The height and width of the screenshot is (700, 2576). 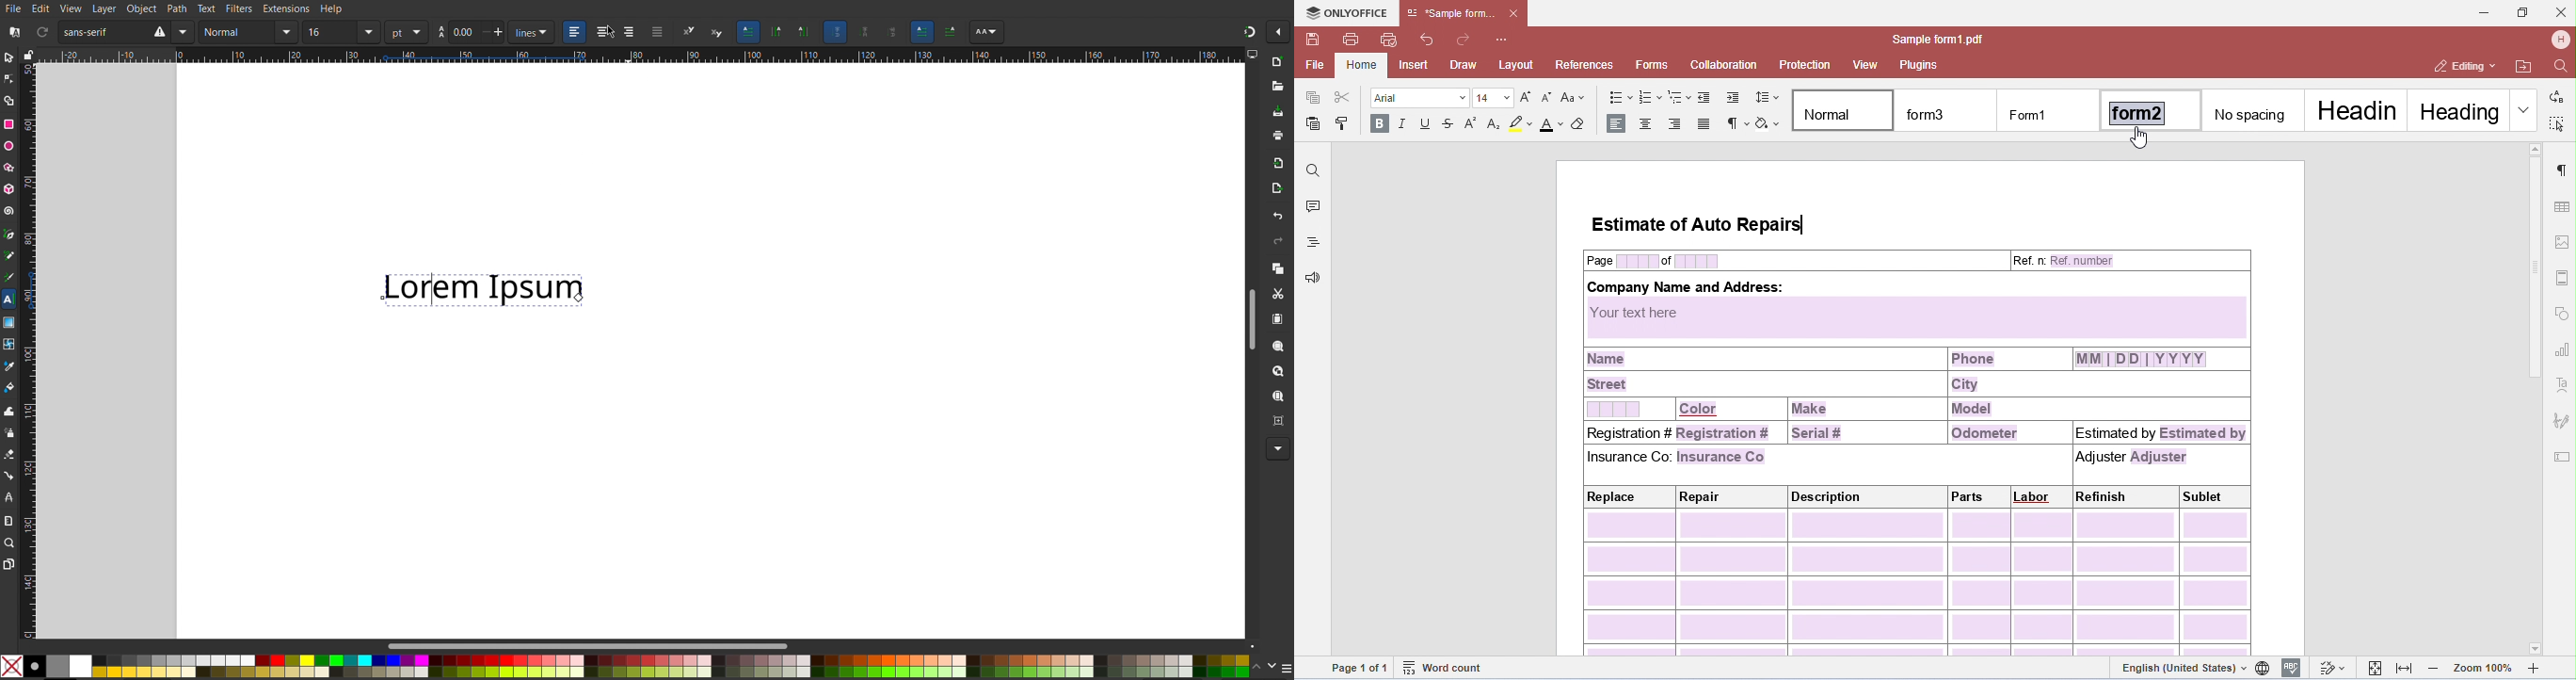 What do you see at coordinates (920, 32) in the screenshot?
I see `Left to right text` at bounding box center [920, 32].